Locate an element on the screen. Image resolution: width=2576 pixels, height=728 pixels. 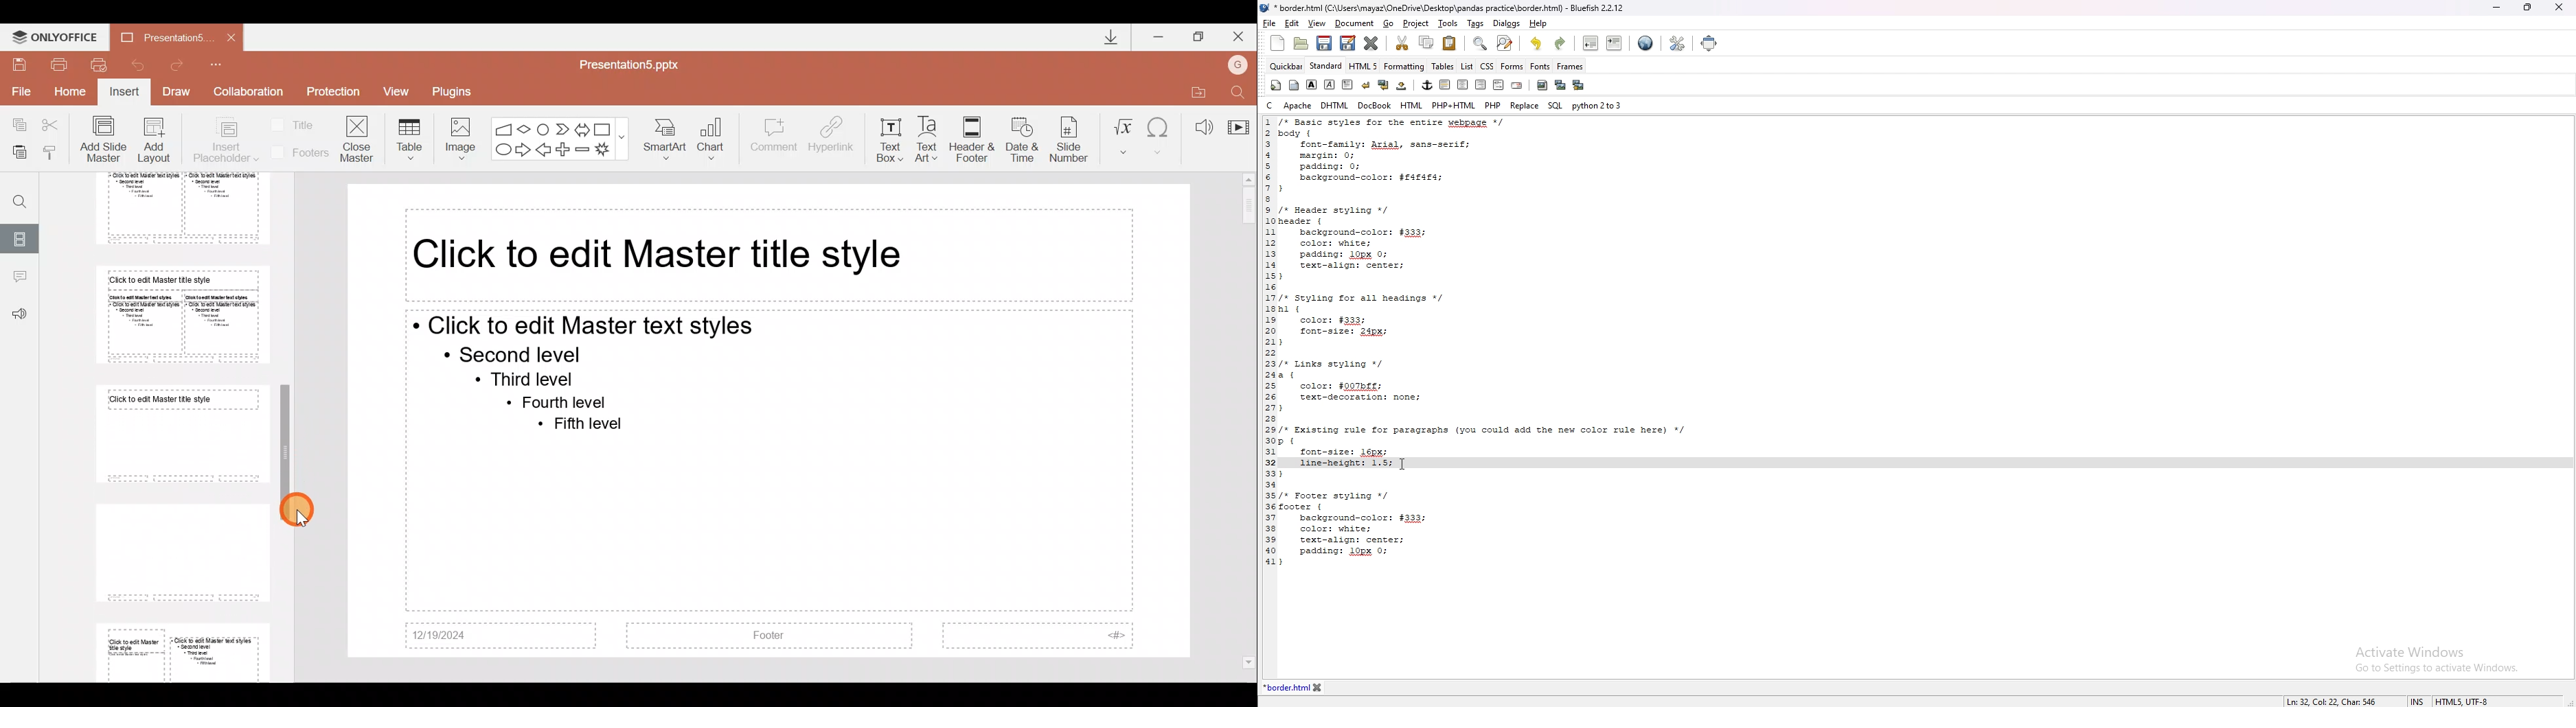
Slide 6 is located at coordinates (178, 316).